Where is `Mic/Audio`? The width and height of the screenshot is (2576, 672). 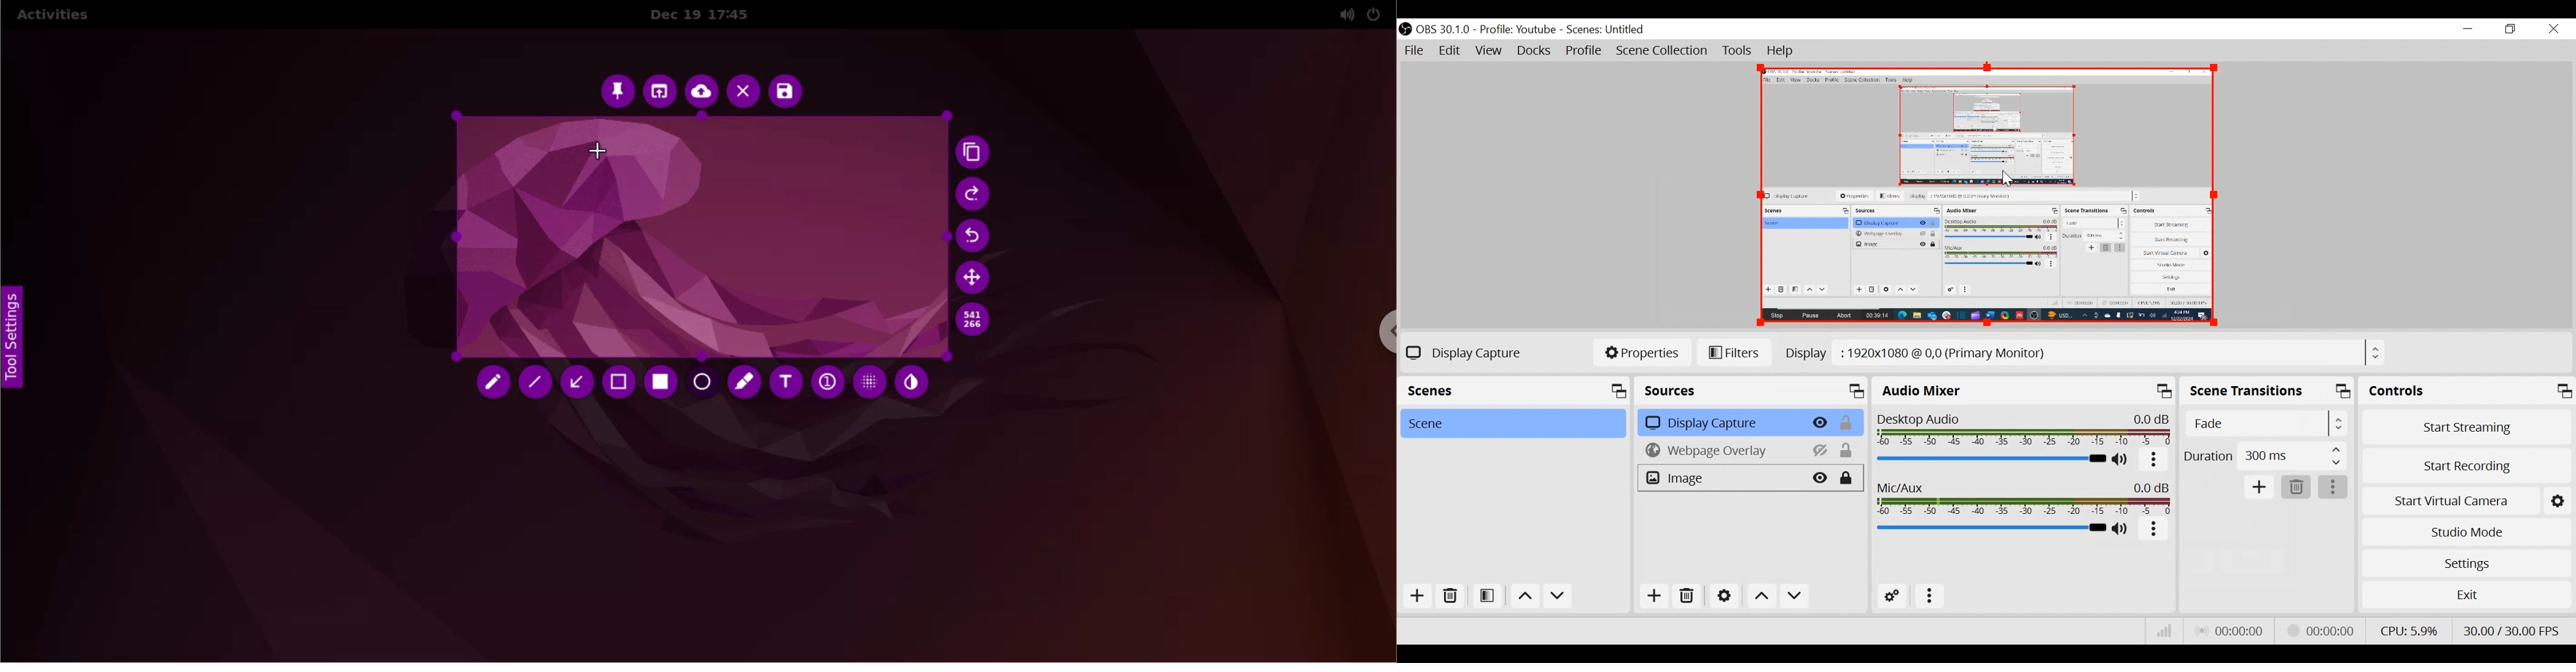 Mic/Audio is located at coordinates (2023, 498).